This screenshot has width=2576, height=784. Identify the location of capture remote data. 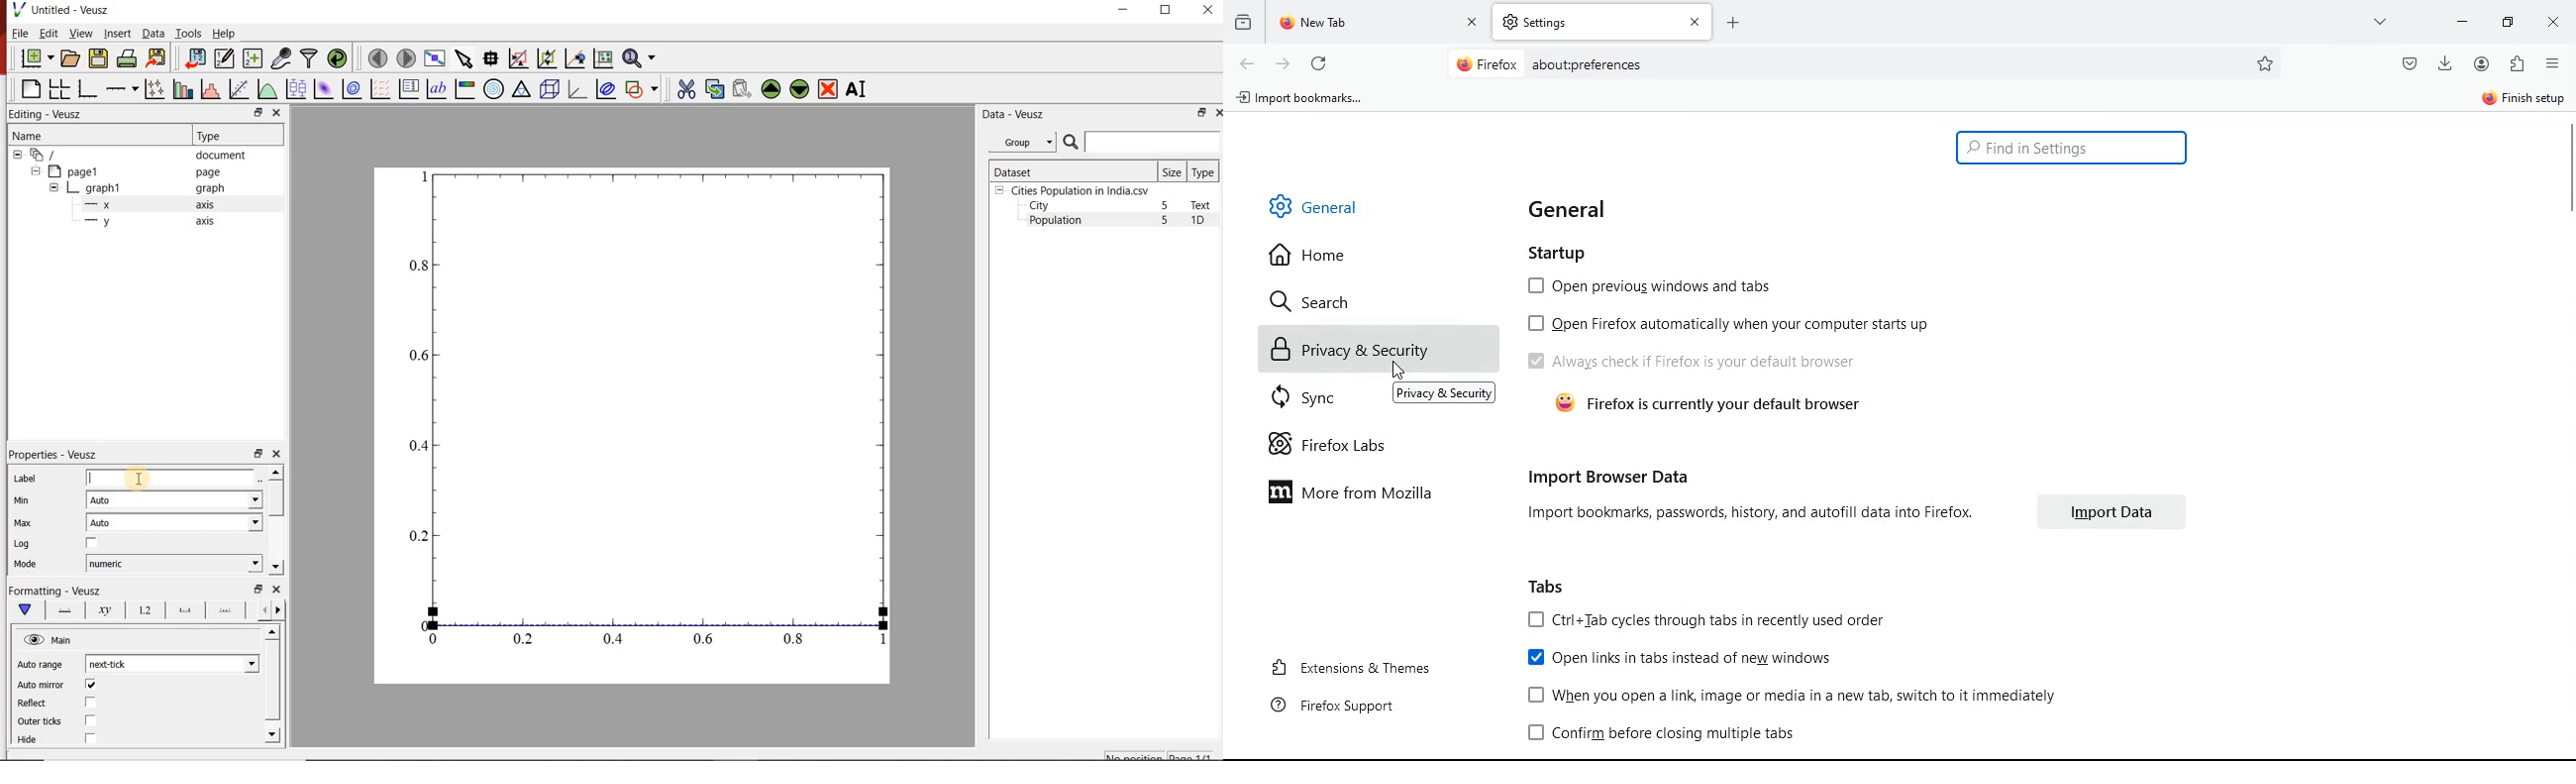
(280, 58).